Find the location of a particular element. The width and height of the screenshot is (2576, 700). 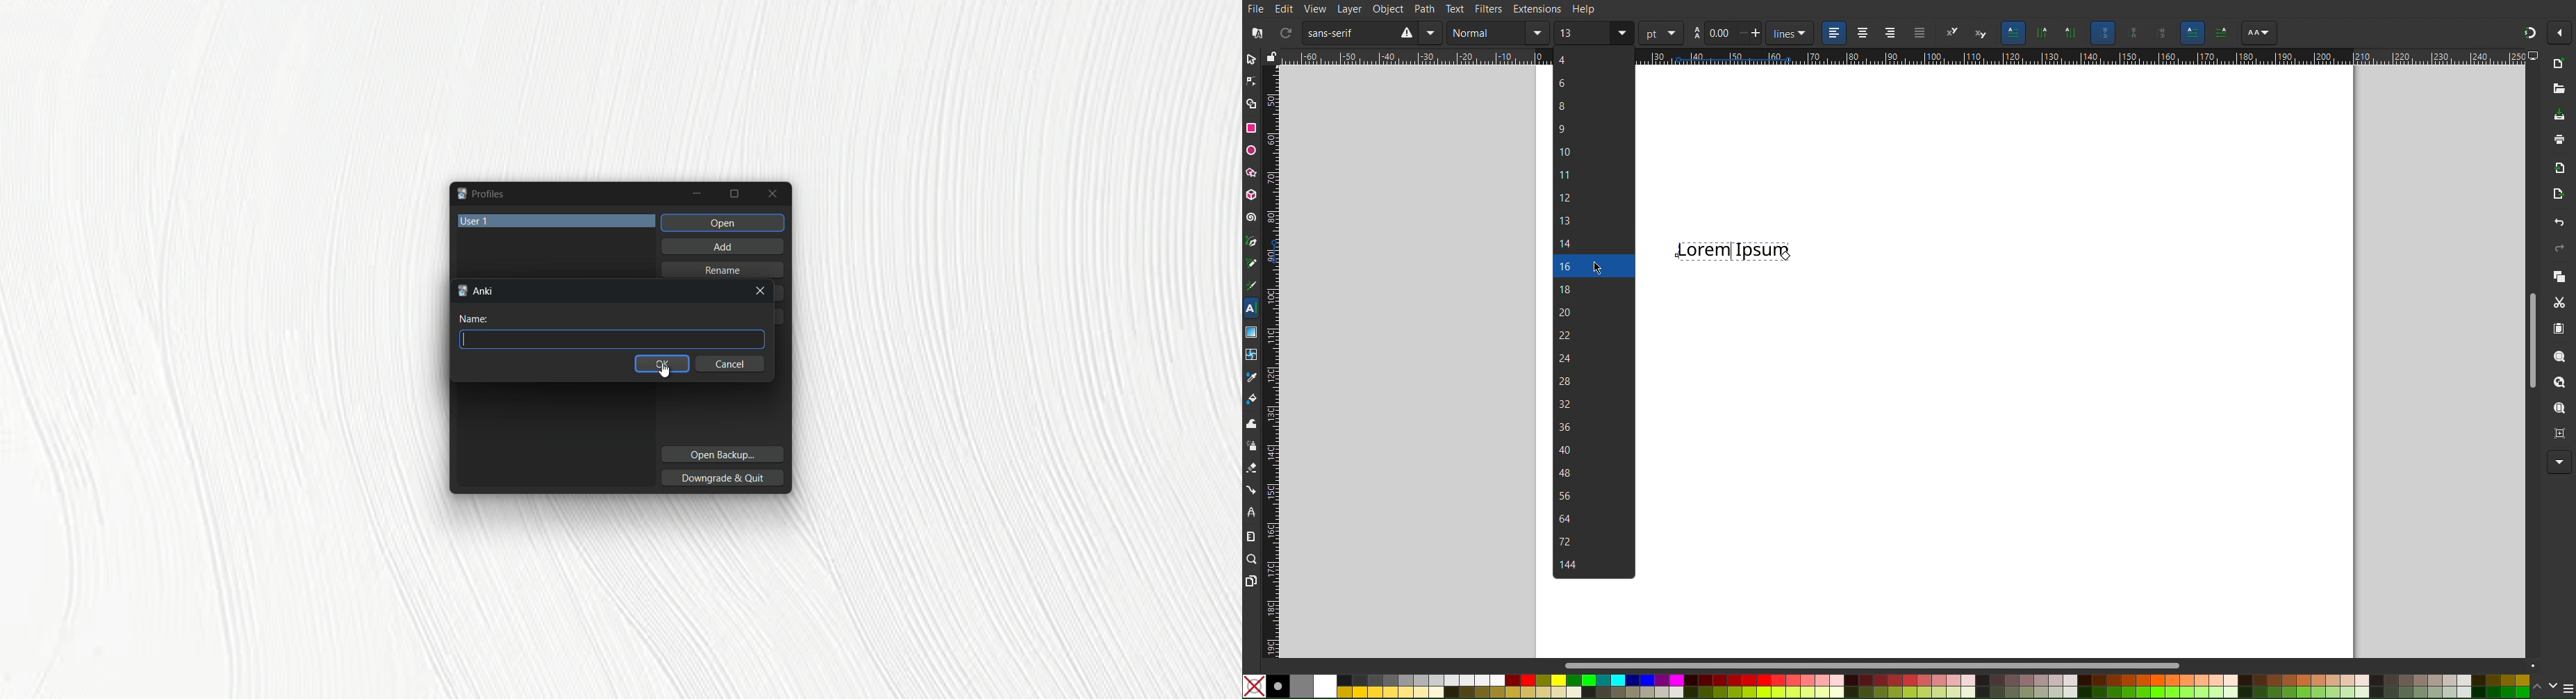

ok is located at coordinates (662, 364).